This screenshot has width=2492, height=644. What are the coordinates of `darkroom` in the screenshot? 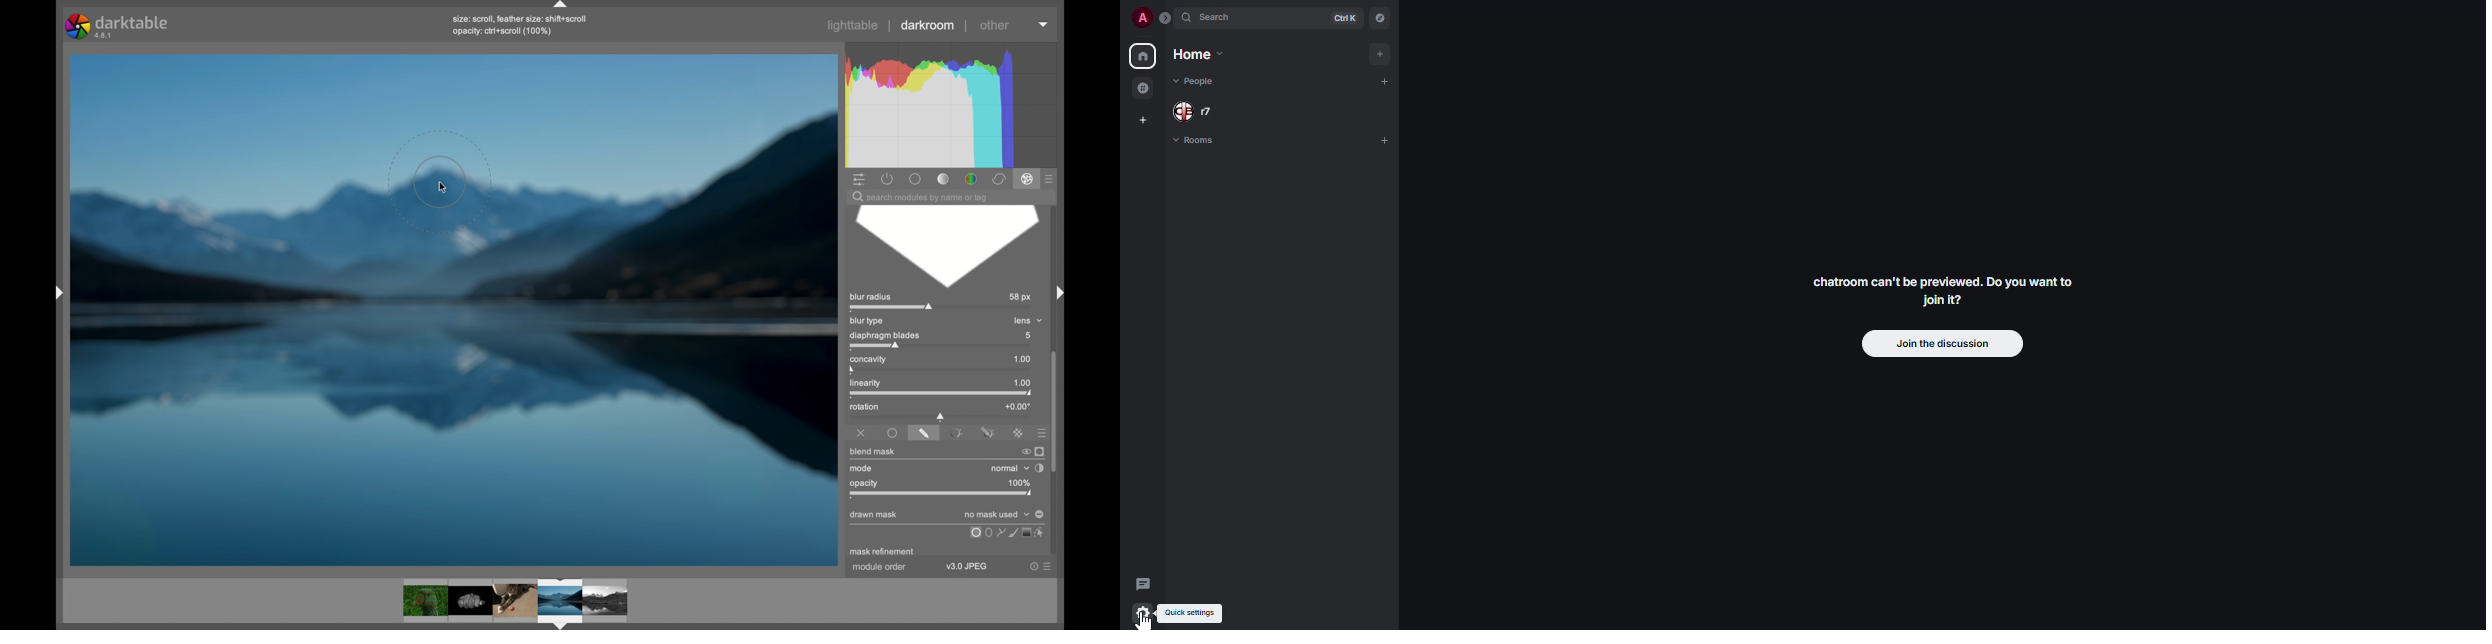 It's located at (928, 25).